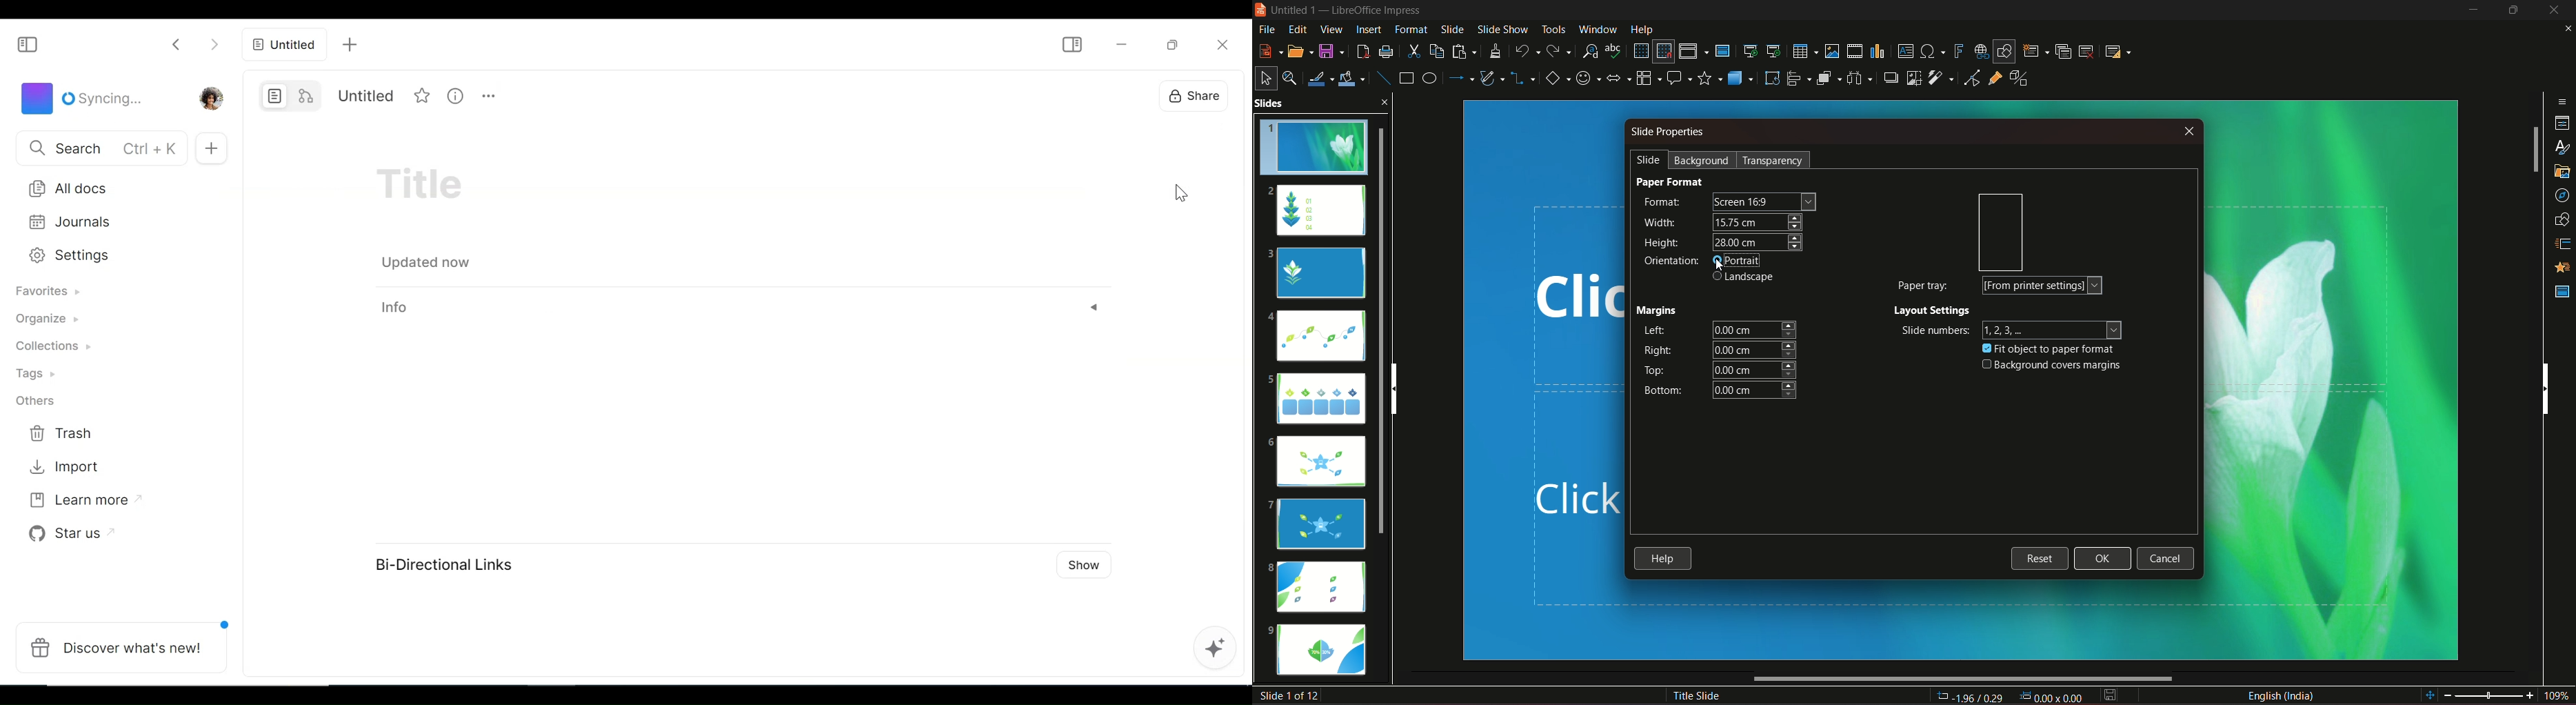 The height and width of the screenshot is (728, 2576). Describe the element at coordinates (1386, 50) in the screenshot. I see `print` at that location.